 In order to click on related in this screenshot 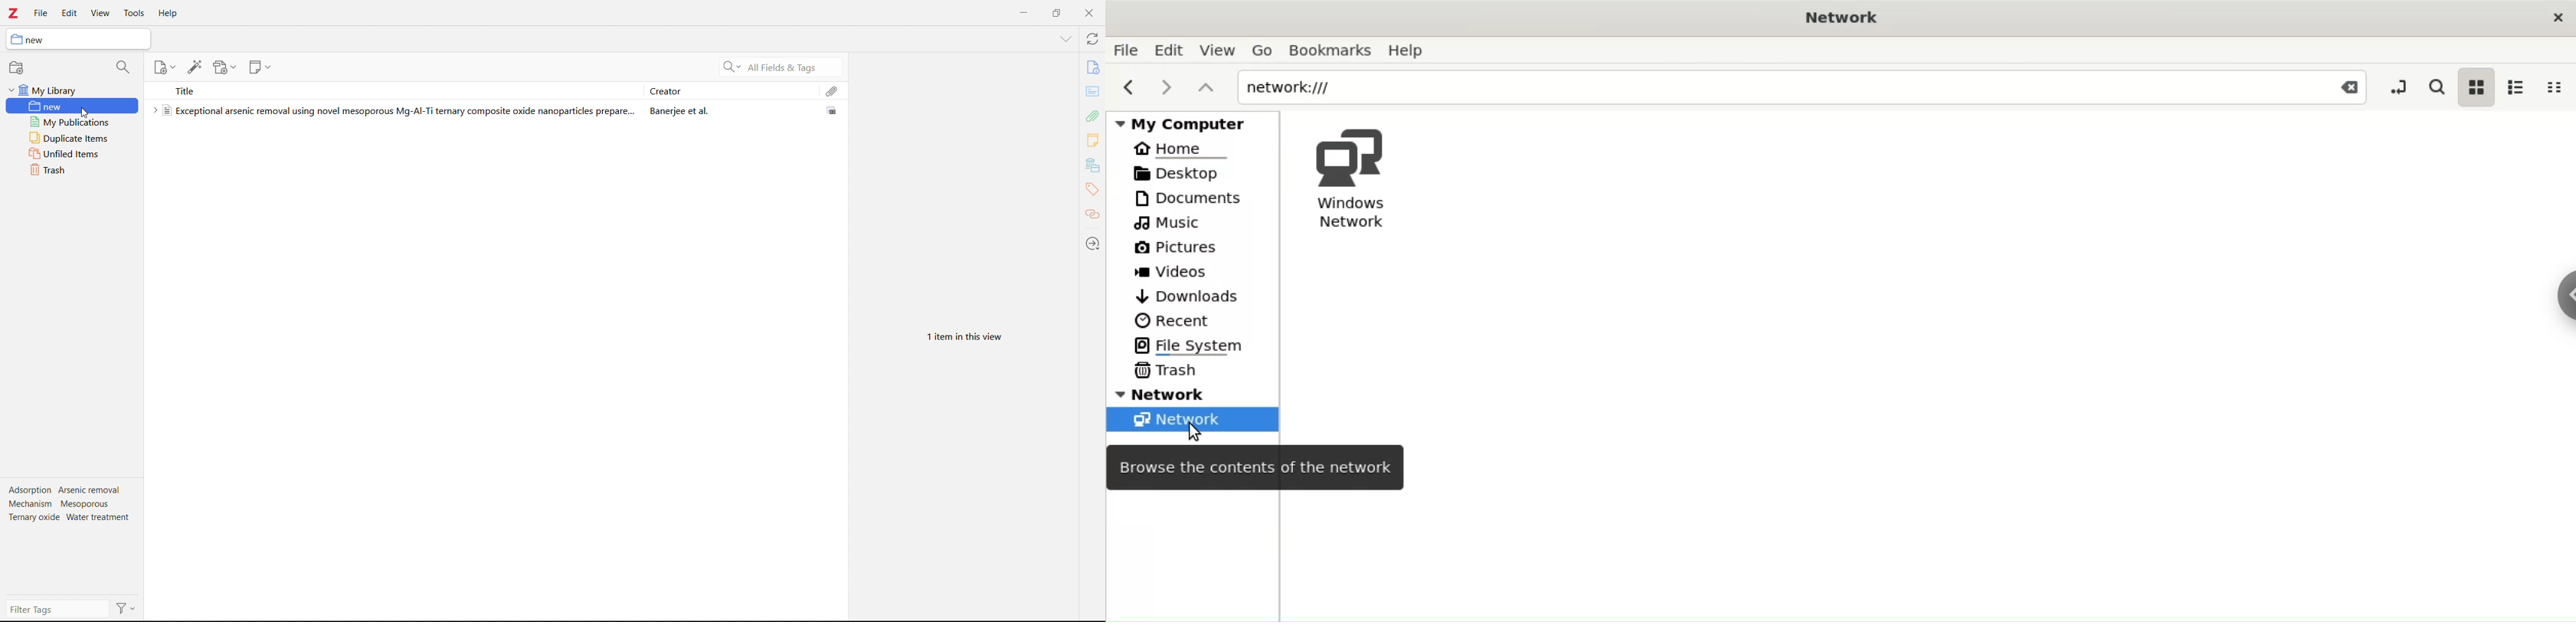, I will do `click(1093, 215)`.